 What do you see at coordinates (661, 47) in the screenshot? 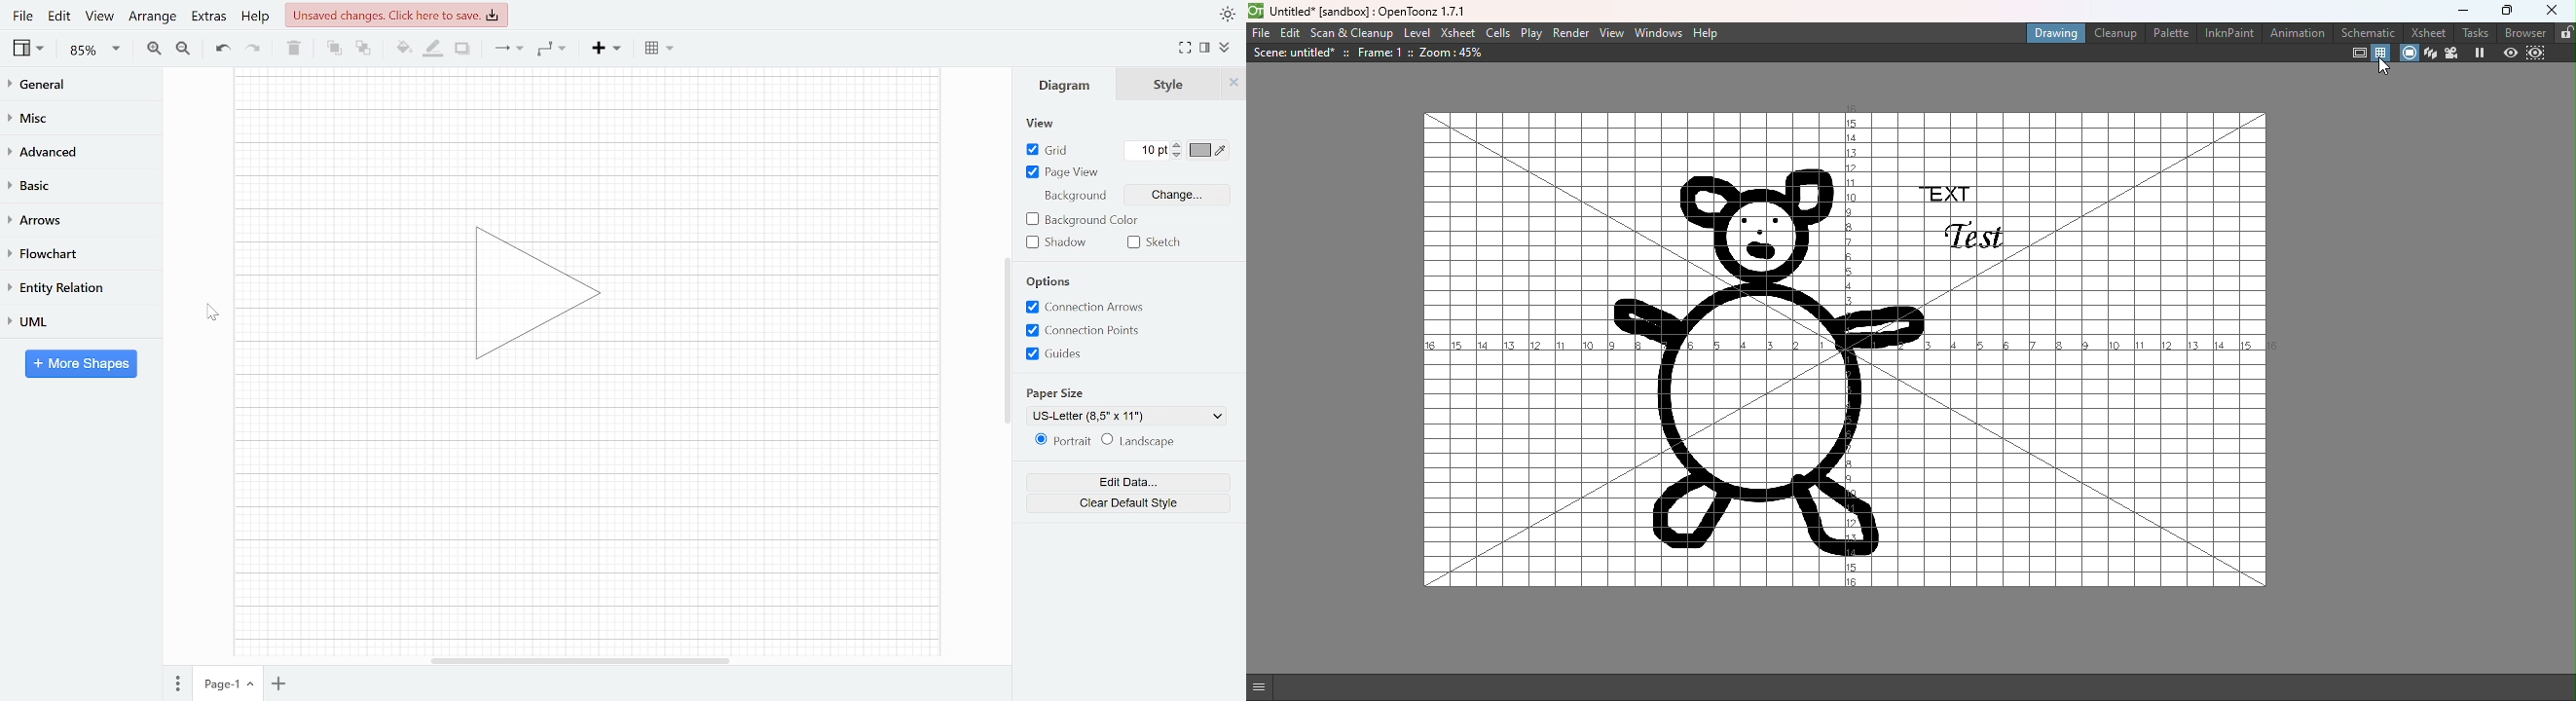
I see `Table` at bounding box center [661, 47].